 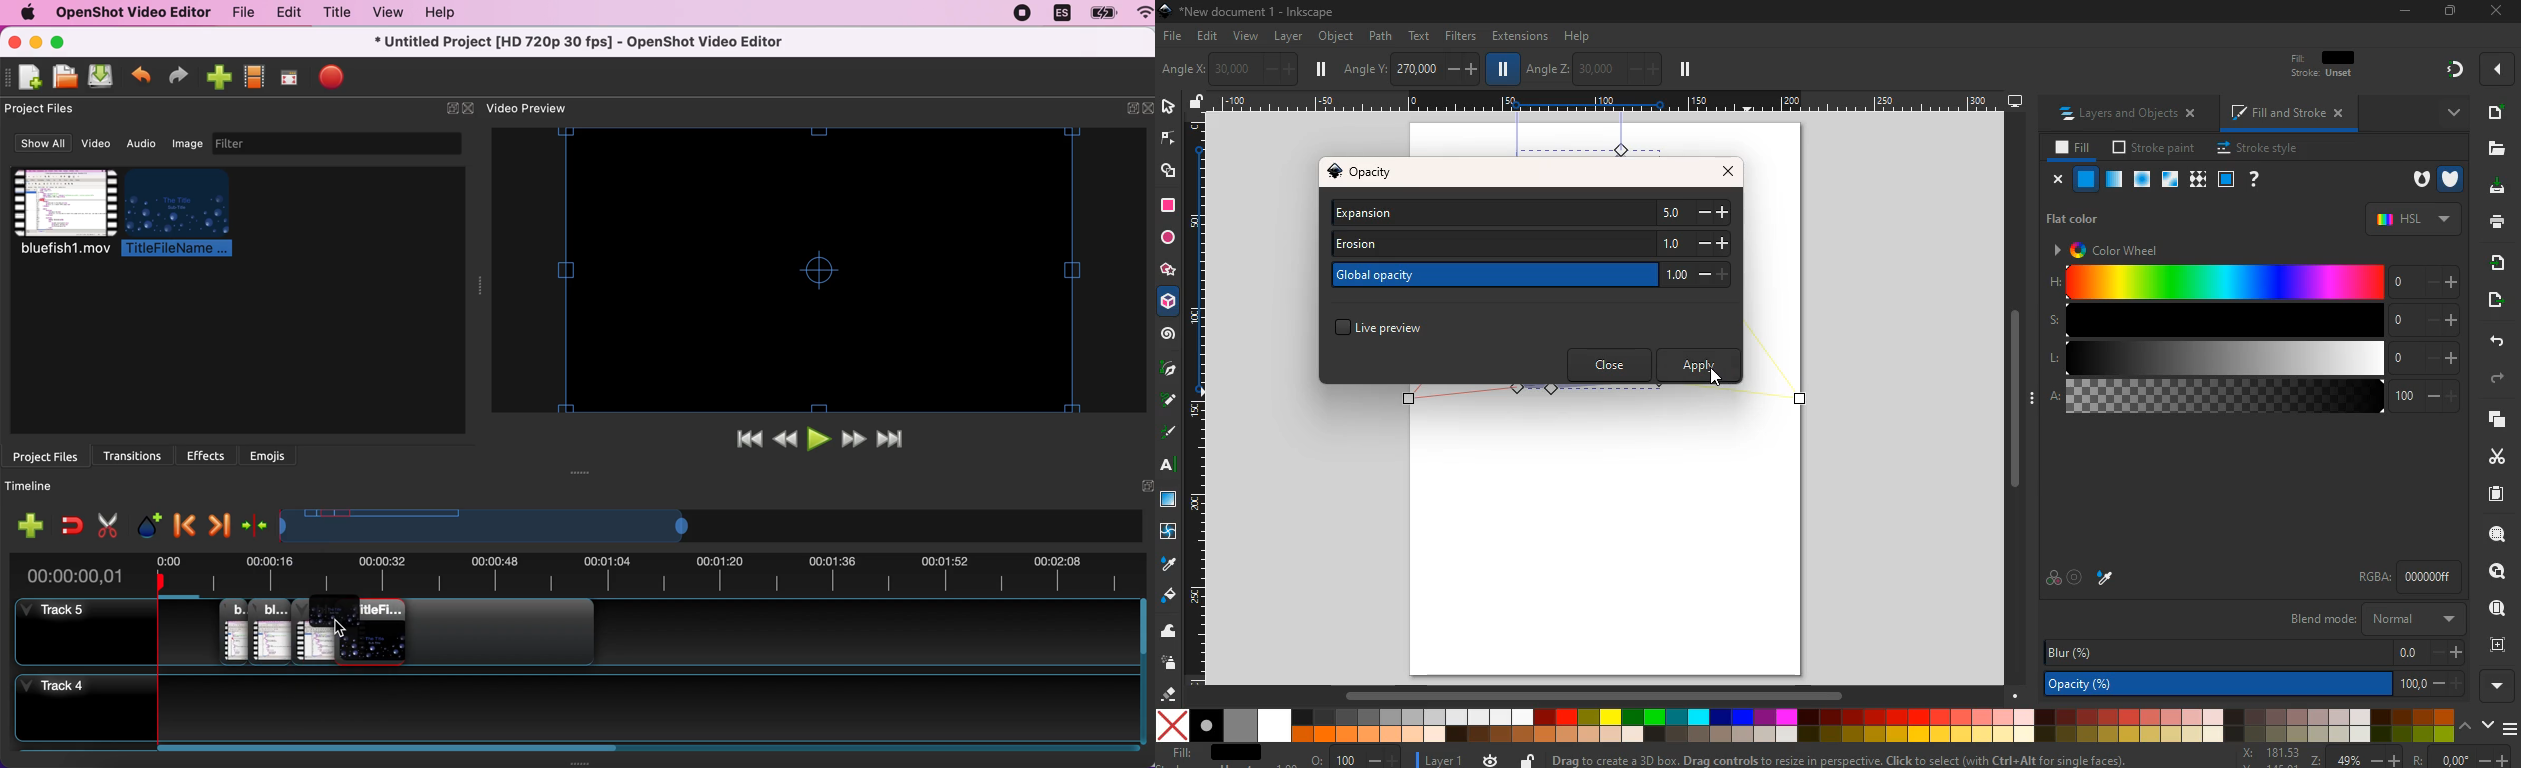 What do you see at coordinates (2290, 115) in the screenshot?
I see `fill and stroke` at bounding box center [2290, 115].